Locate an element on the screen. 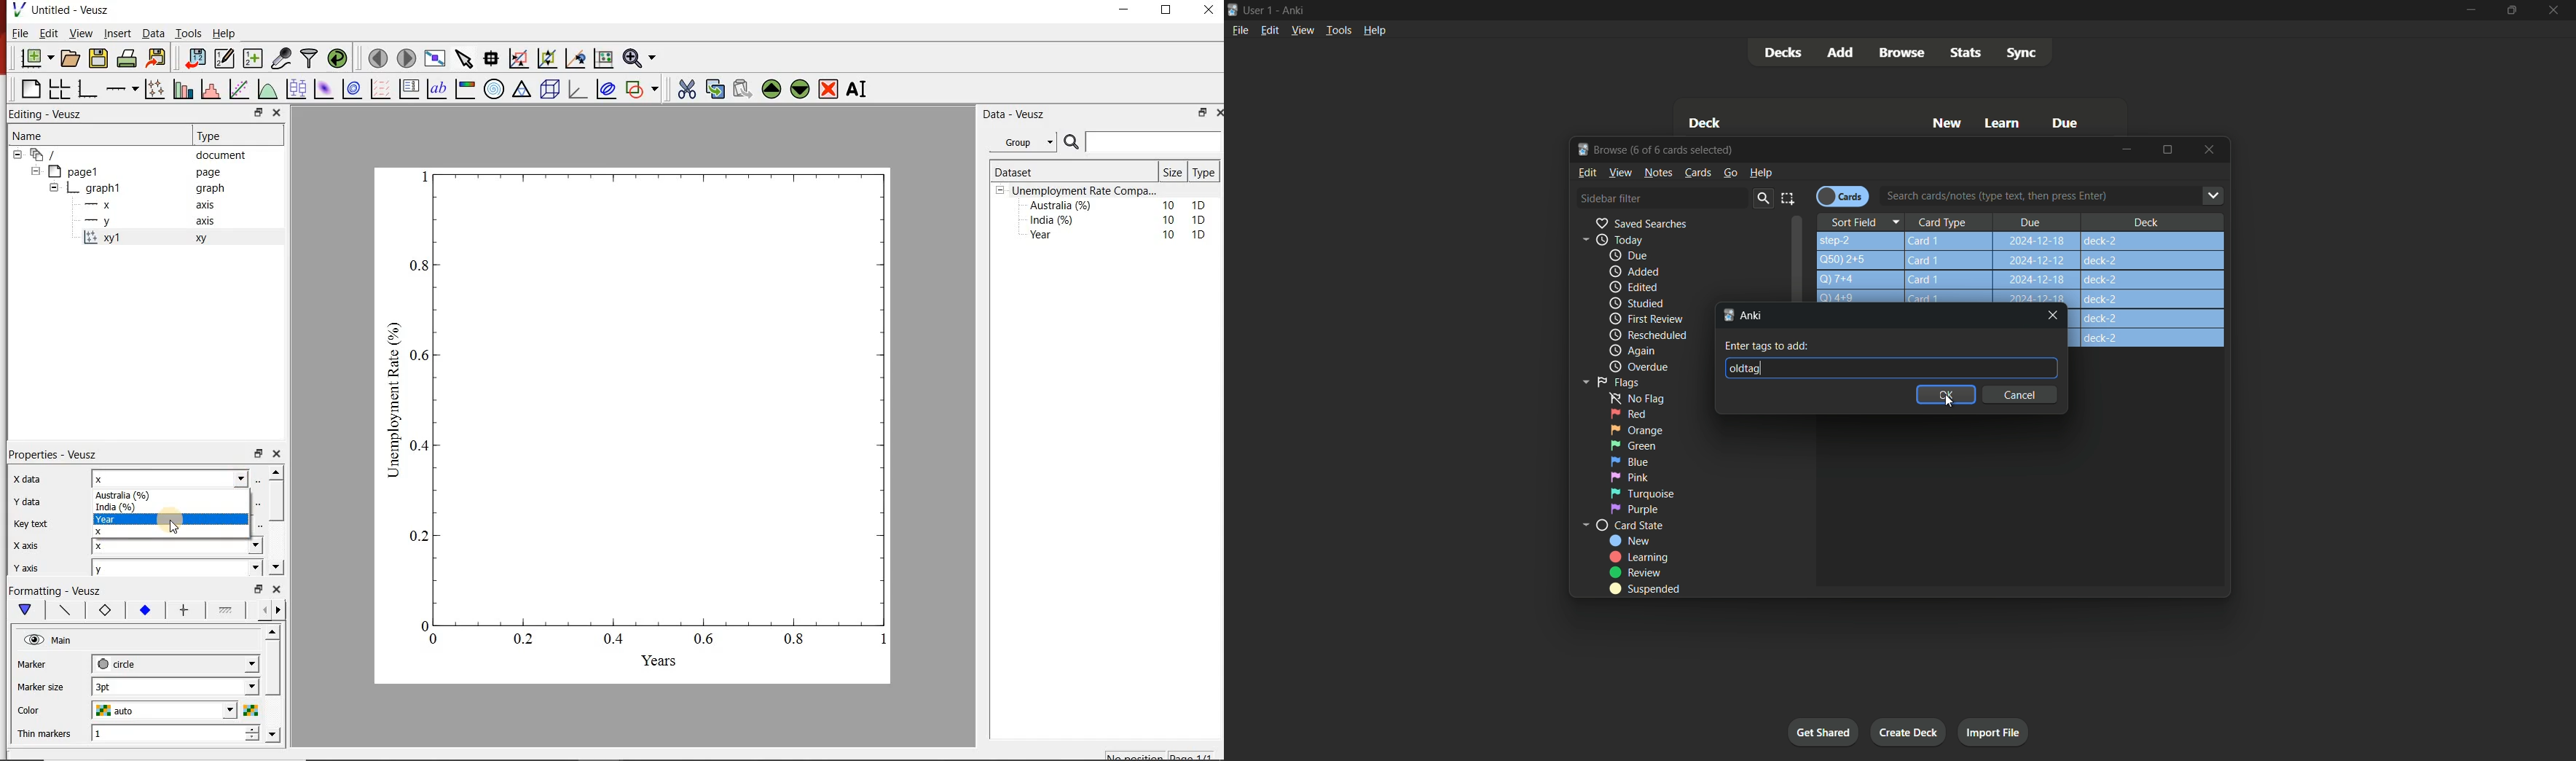  One of six cards selected is located at coordinates (1687, 150).